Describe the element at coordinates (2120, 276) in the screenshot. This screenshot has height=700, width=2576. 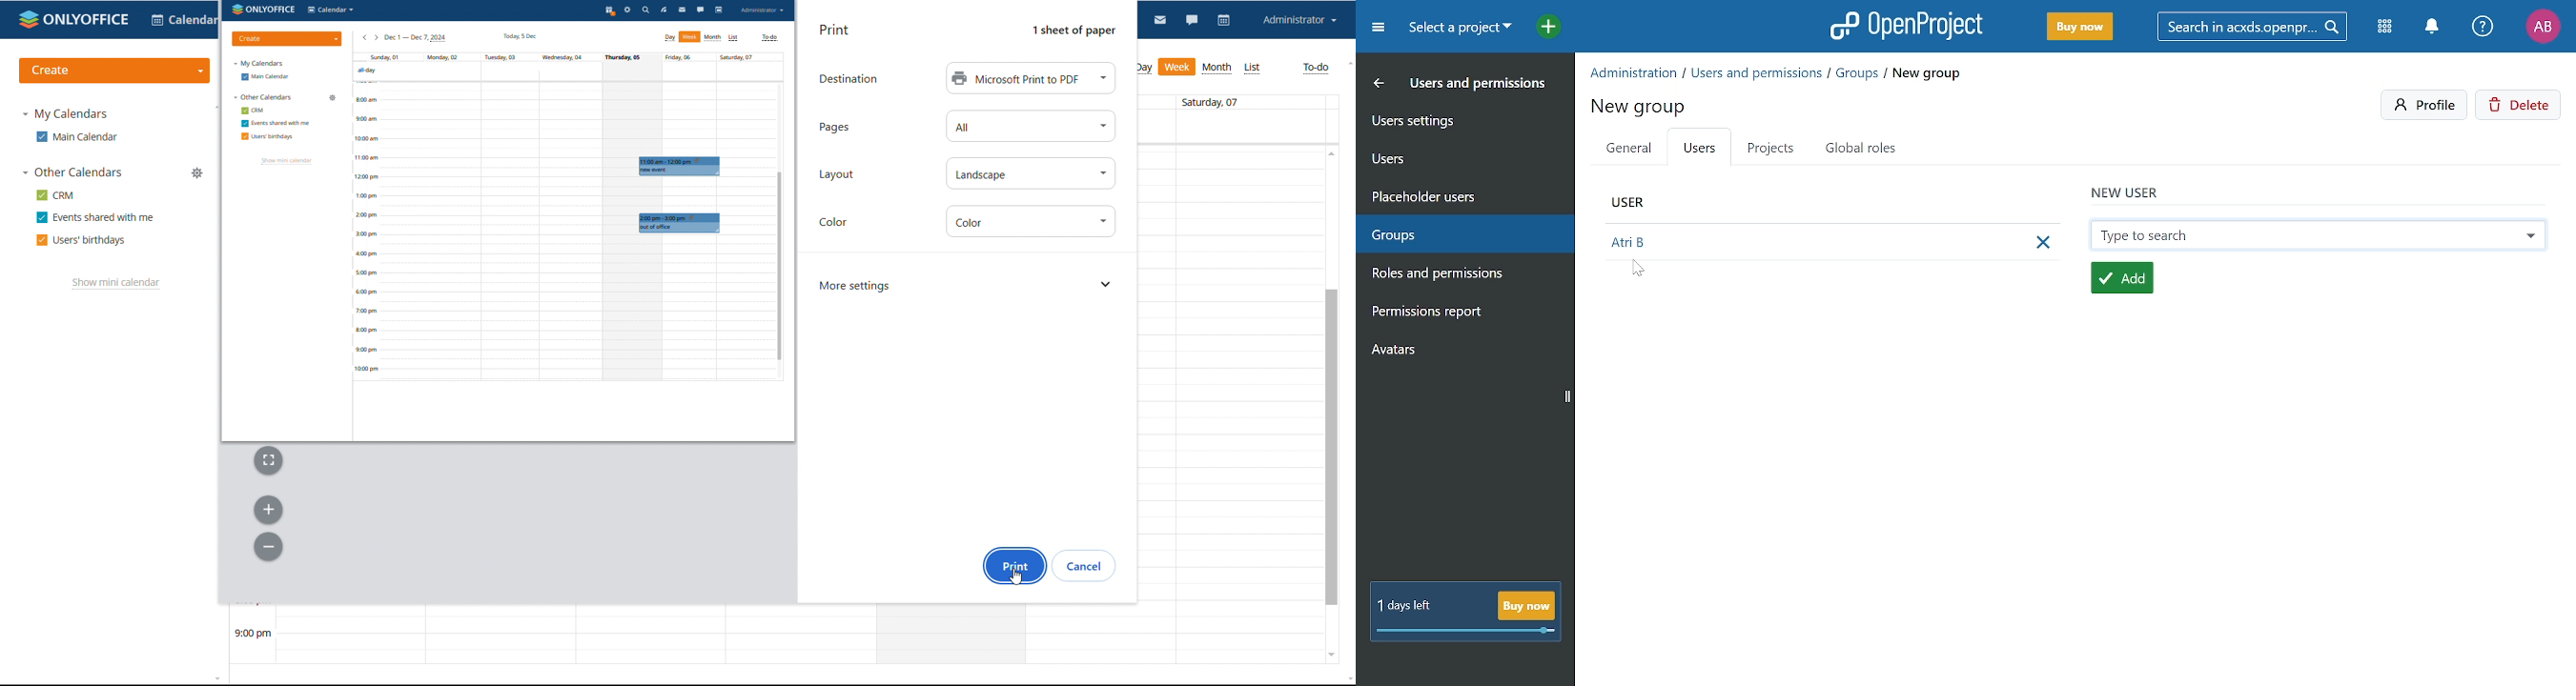
I see `add user` at that location.